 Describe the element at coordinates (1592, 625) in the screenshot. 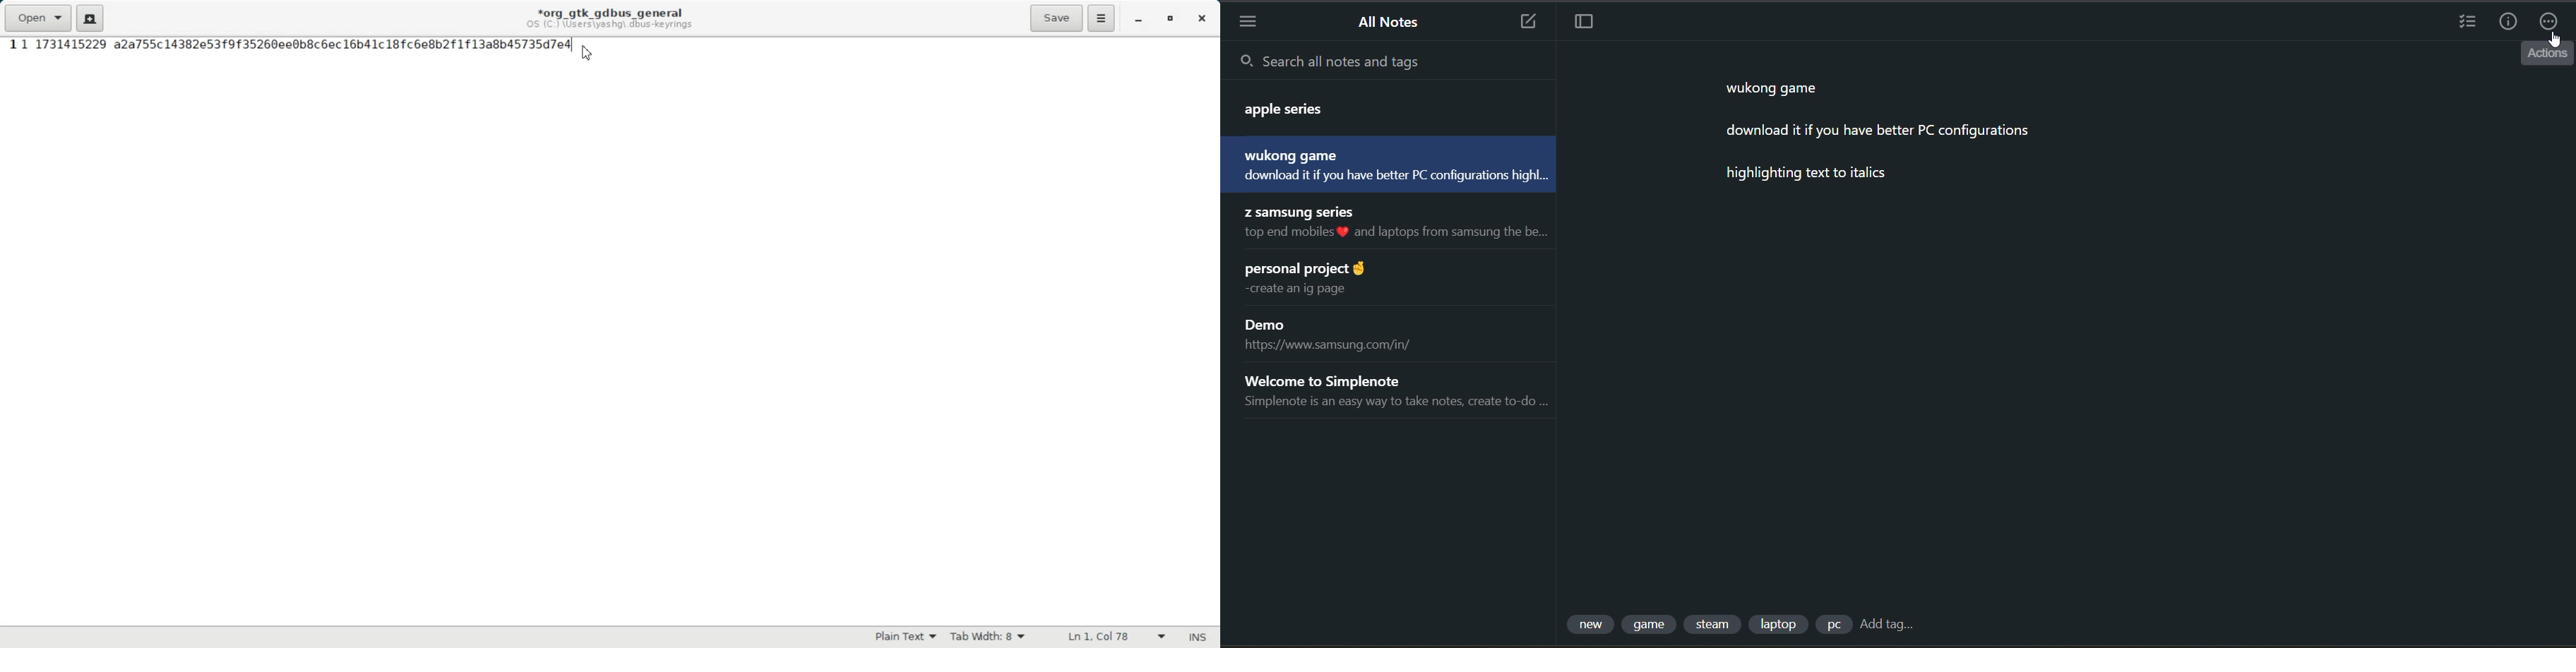

I see `tag 1` at that location.